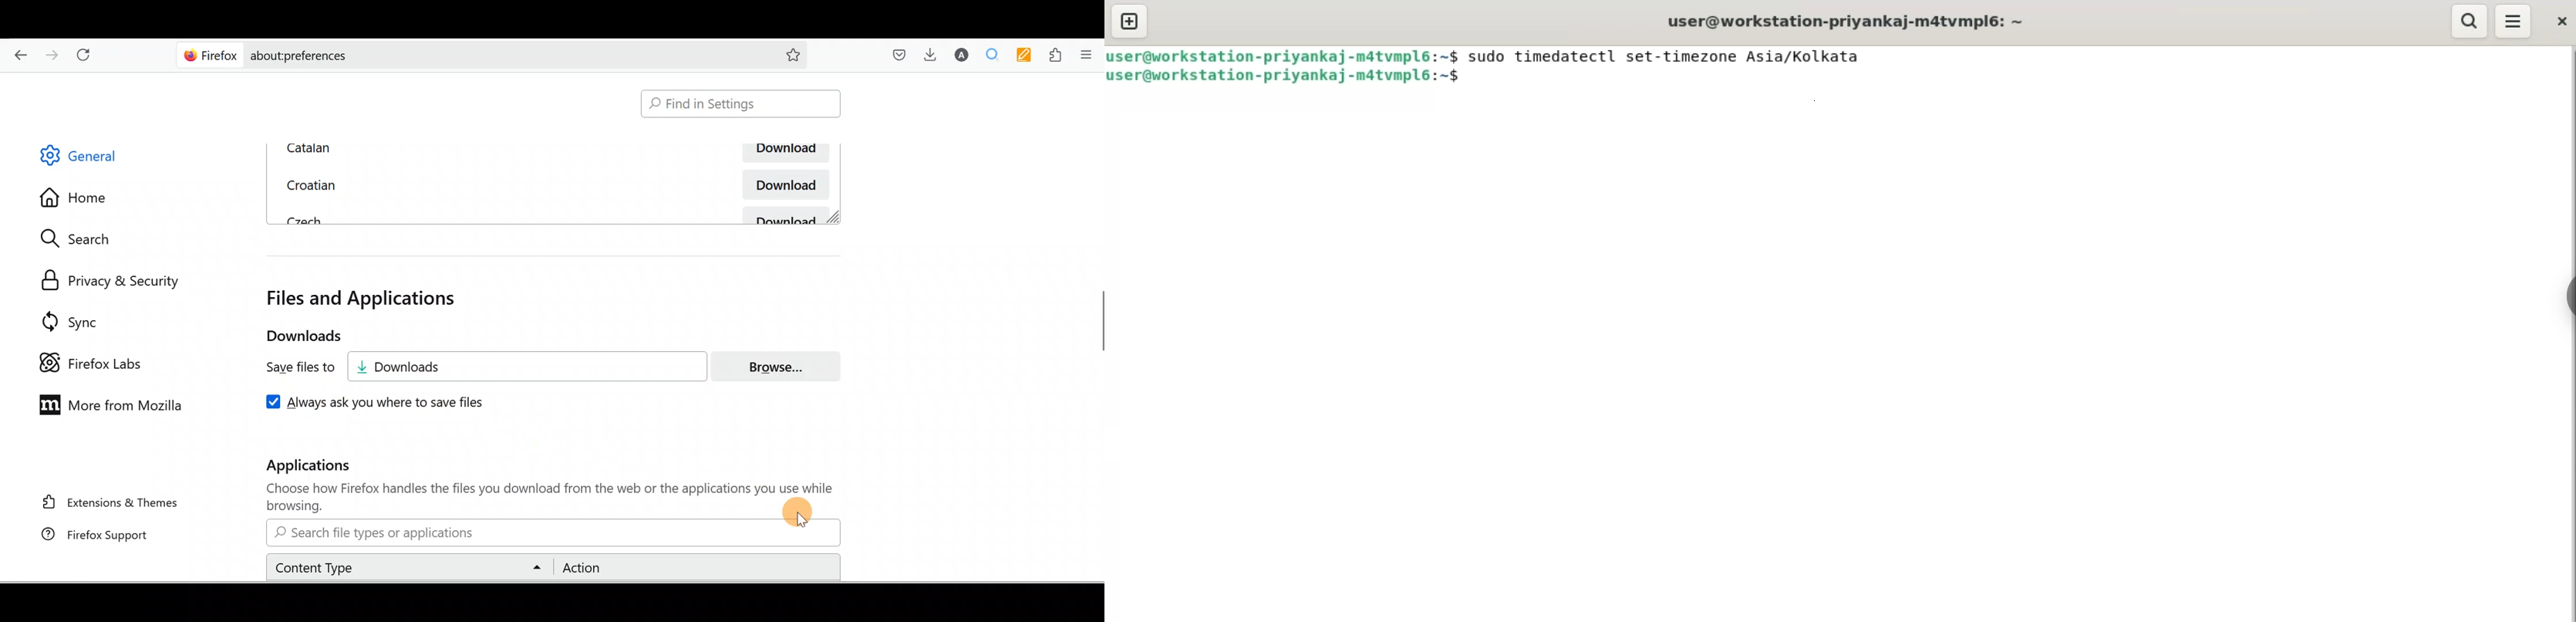  What do you see at coordinates (293, 336) in the screenshot?
I see `Downloads` at bounding box center [293, 336].